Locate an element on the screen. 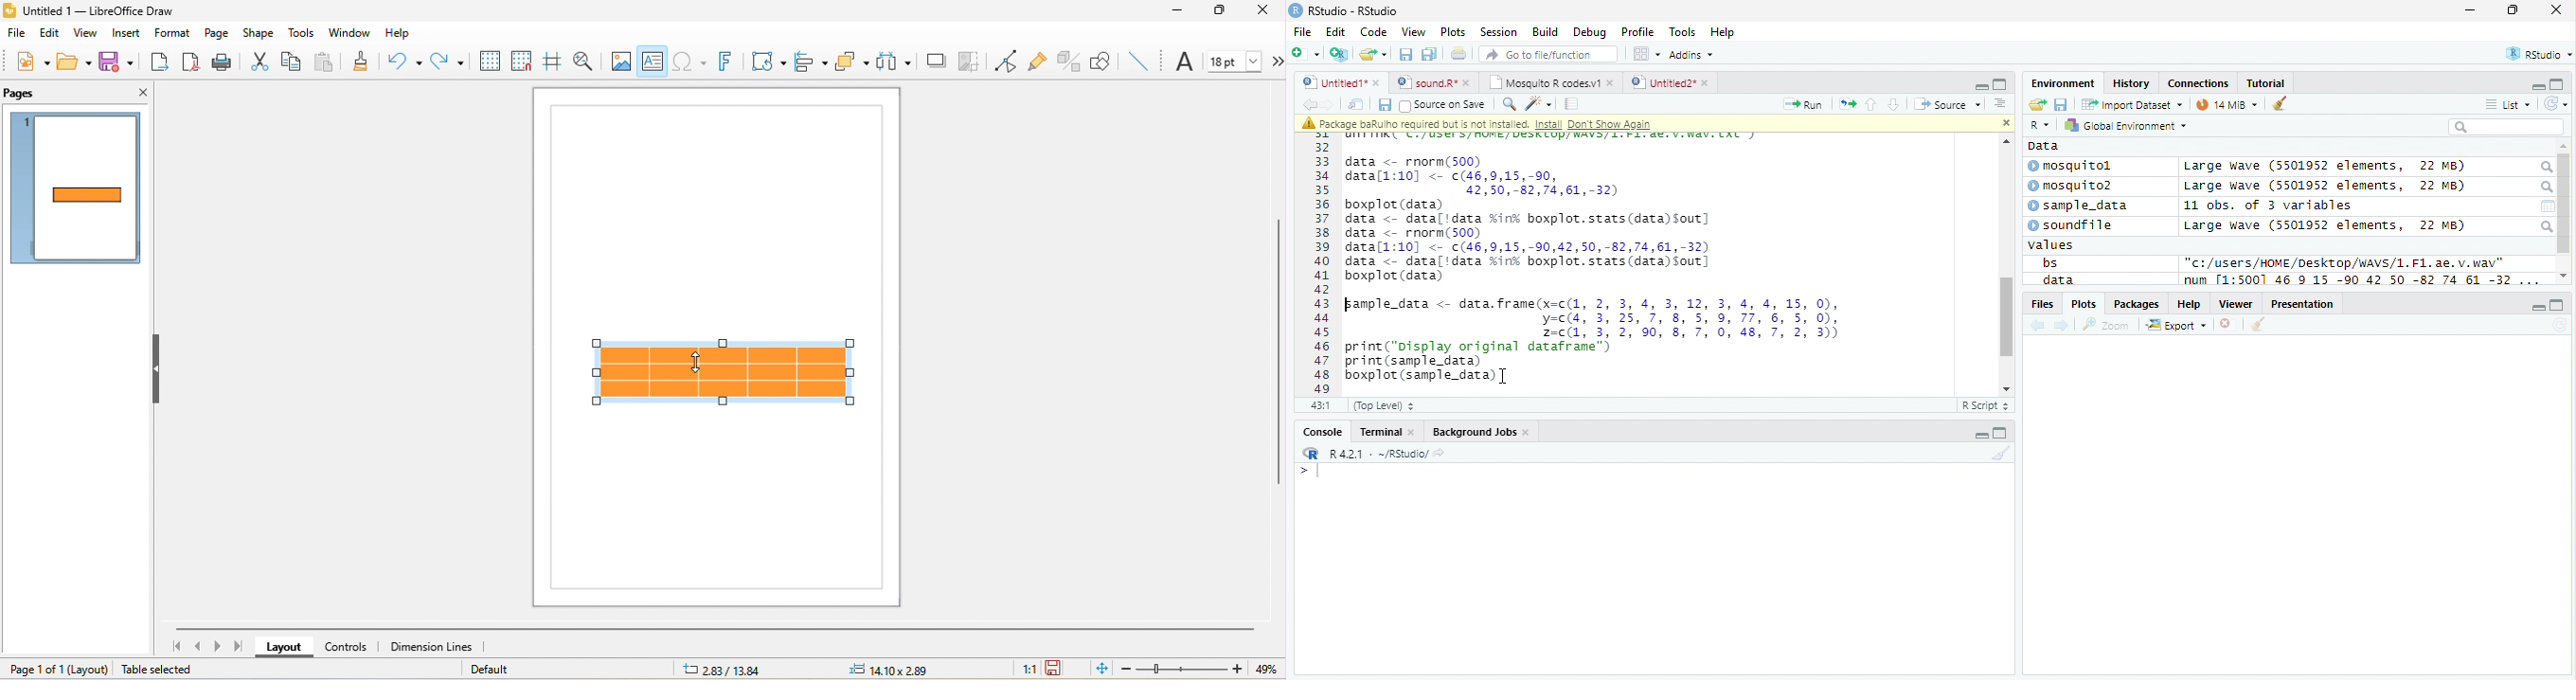 This screenshot has height=700, width=2576. scroll bar is located at coordinates (2005, 317).